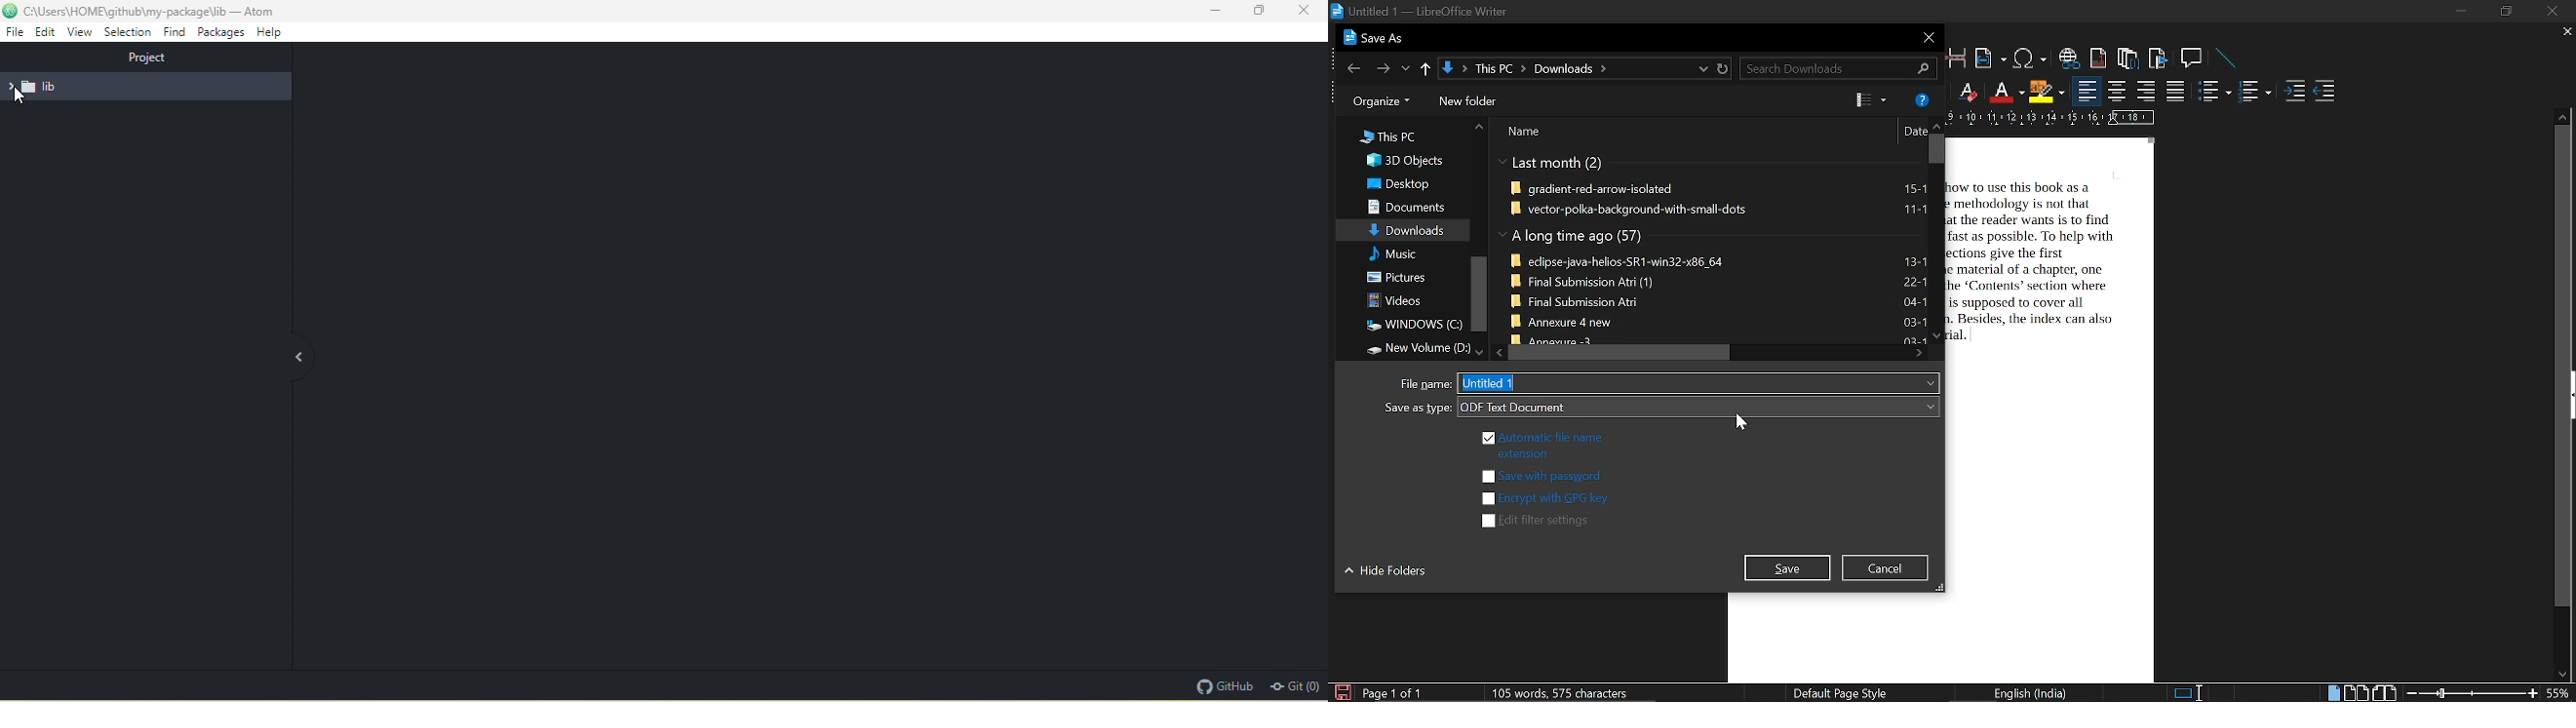  What do you see at coordinates (1966, 91) in the screenshot?
I see `eraser` at bounding box center [1966, 91].